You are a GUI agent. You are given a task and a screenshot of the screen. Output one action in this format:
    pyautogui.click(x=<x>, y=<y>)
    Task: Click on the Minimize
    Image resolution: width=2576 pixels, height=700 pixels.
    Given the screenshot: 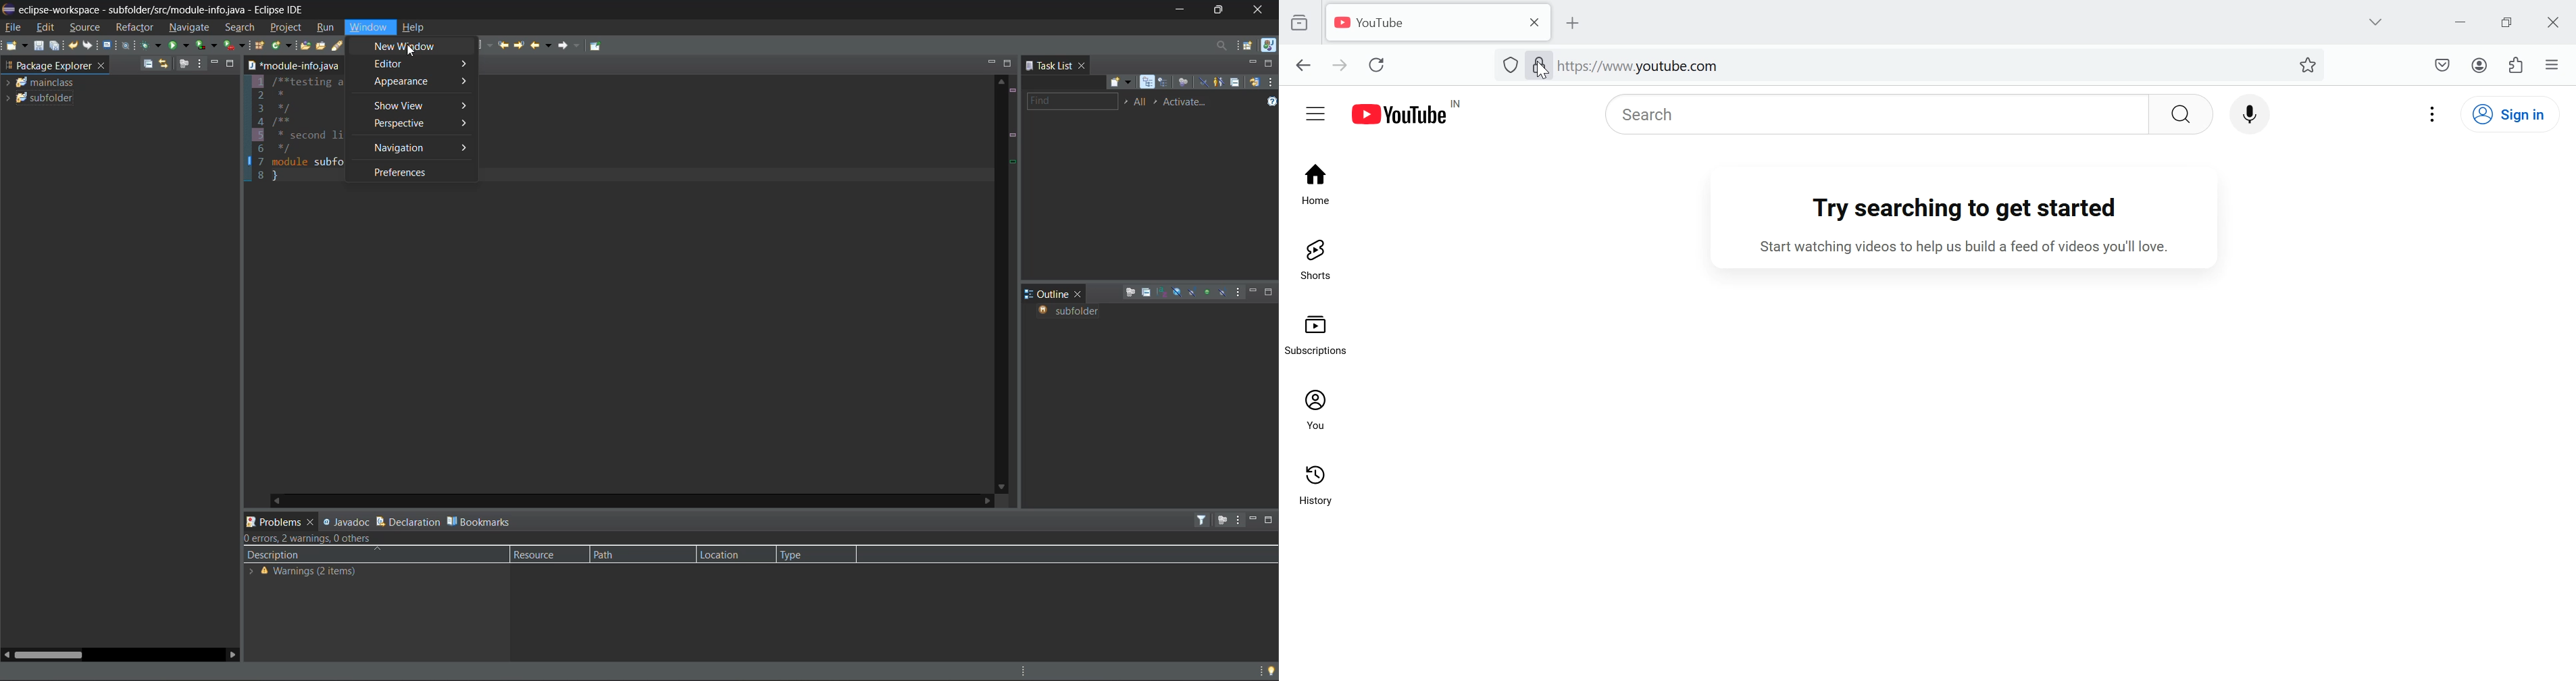 What is the action you would take?
    pyautogui.click(x=2461, y=20)
    